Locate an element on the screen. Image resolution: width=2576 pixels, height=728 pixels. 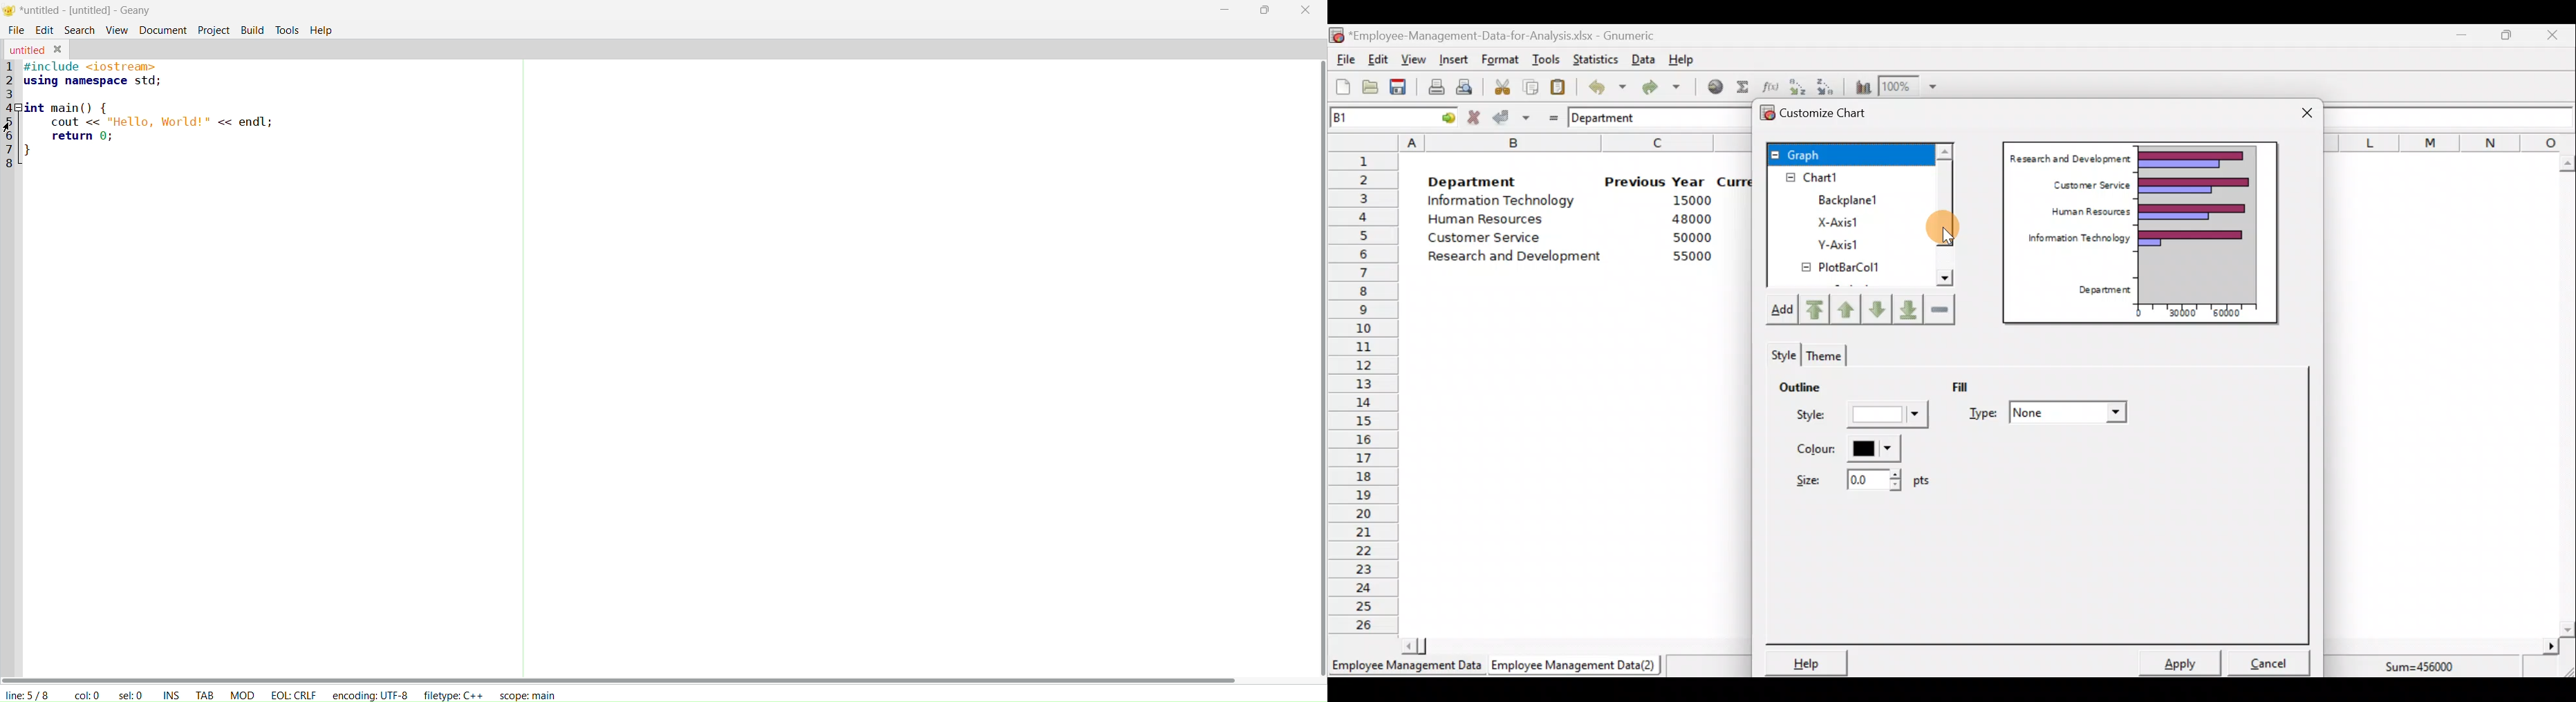
Theme is located at coordinates (1822, 356).